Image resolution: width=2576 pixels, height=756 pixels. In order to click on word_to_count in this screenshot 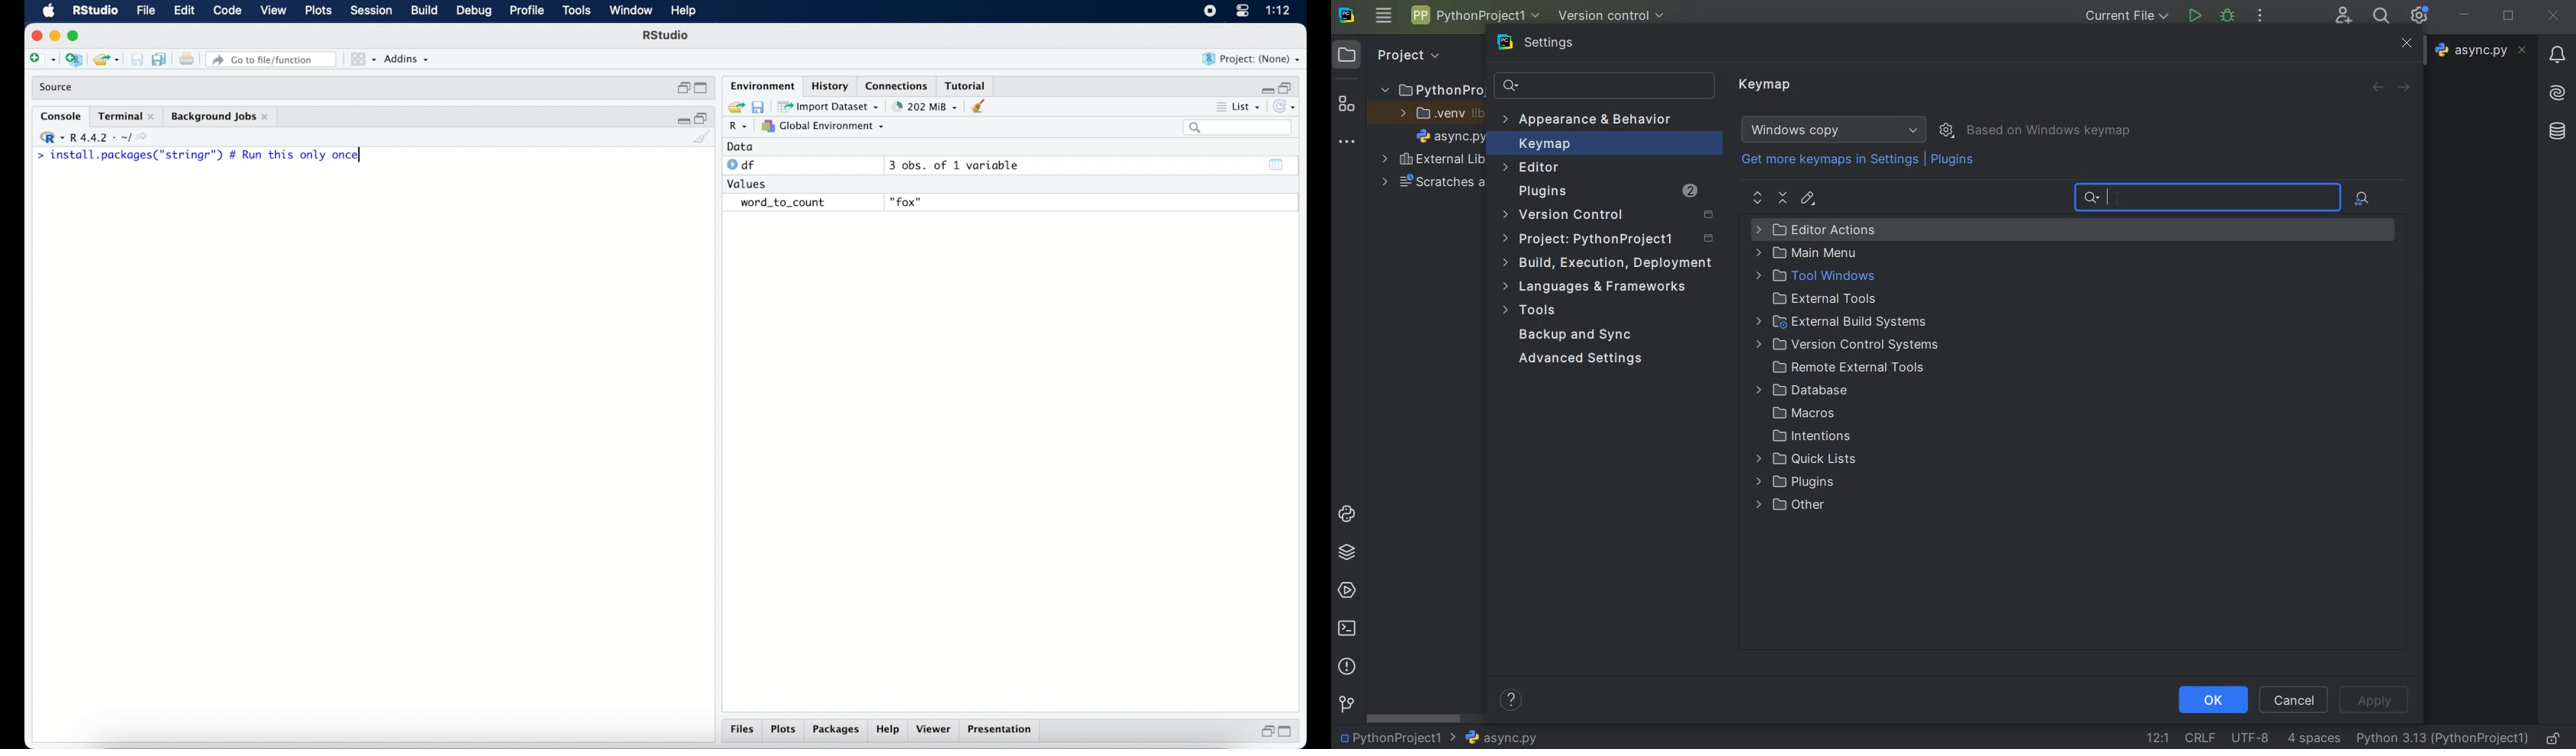, I will do `click(781, 203)`.